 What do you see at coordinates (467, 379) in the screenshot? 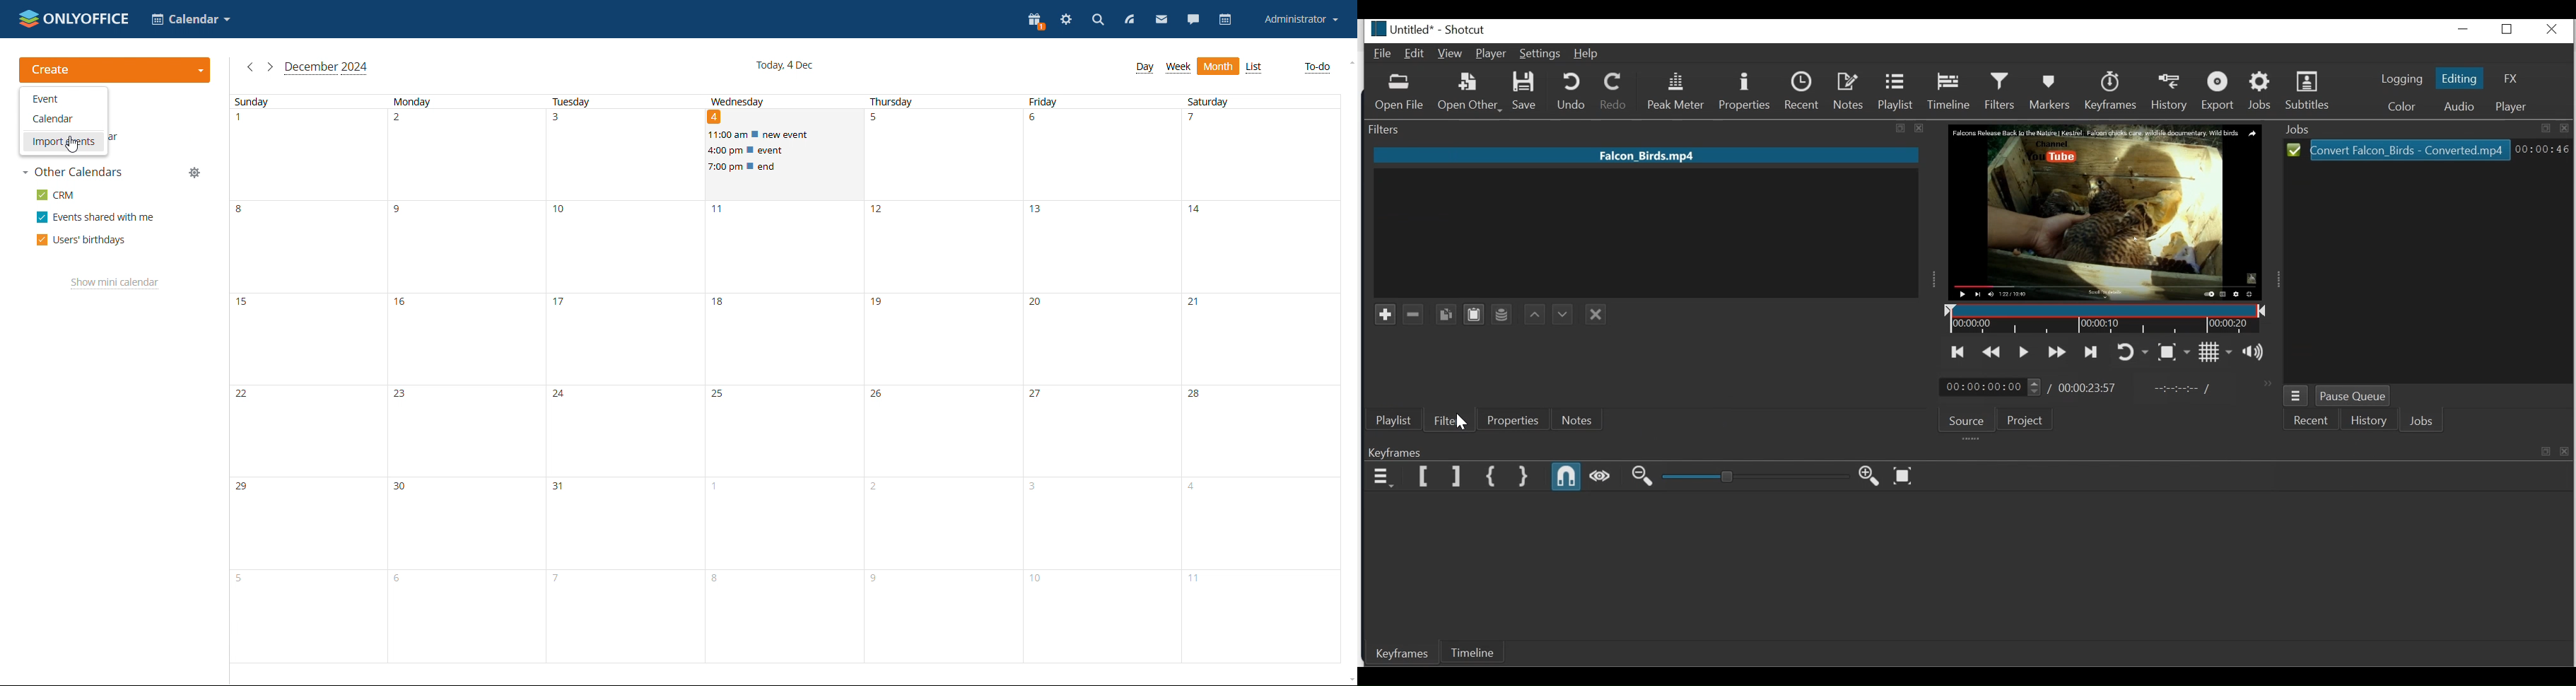
I see `monday` at bounding box center [467, 379].